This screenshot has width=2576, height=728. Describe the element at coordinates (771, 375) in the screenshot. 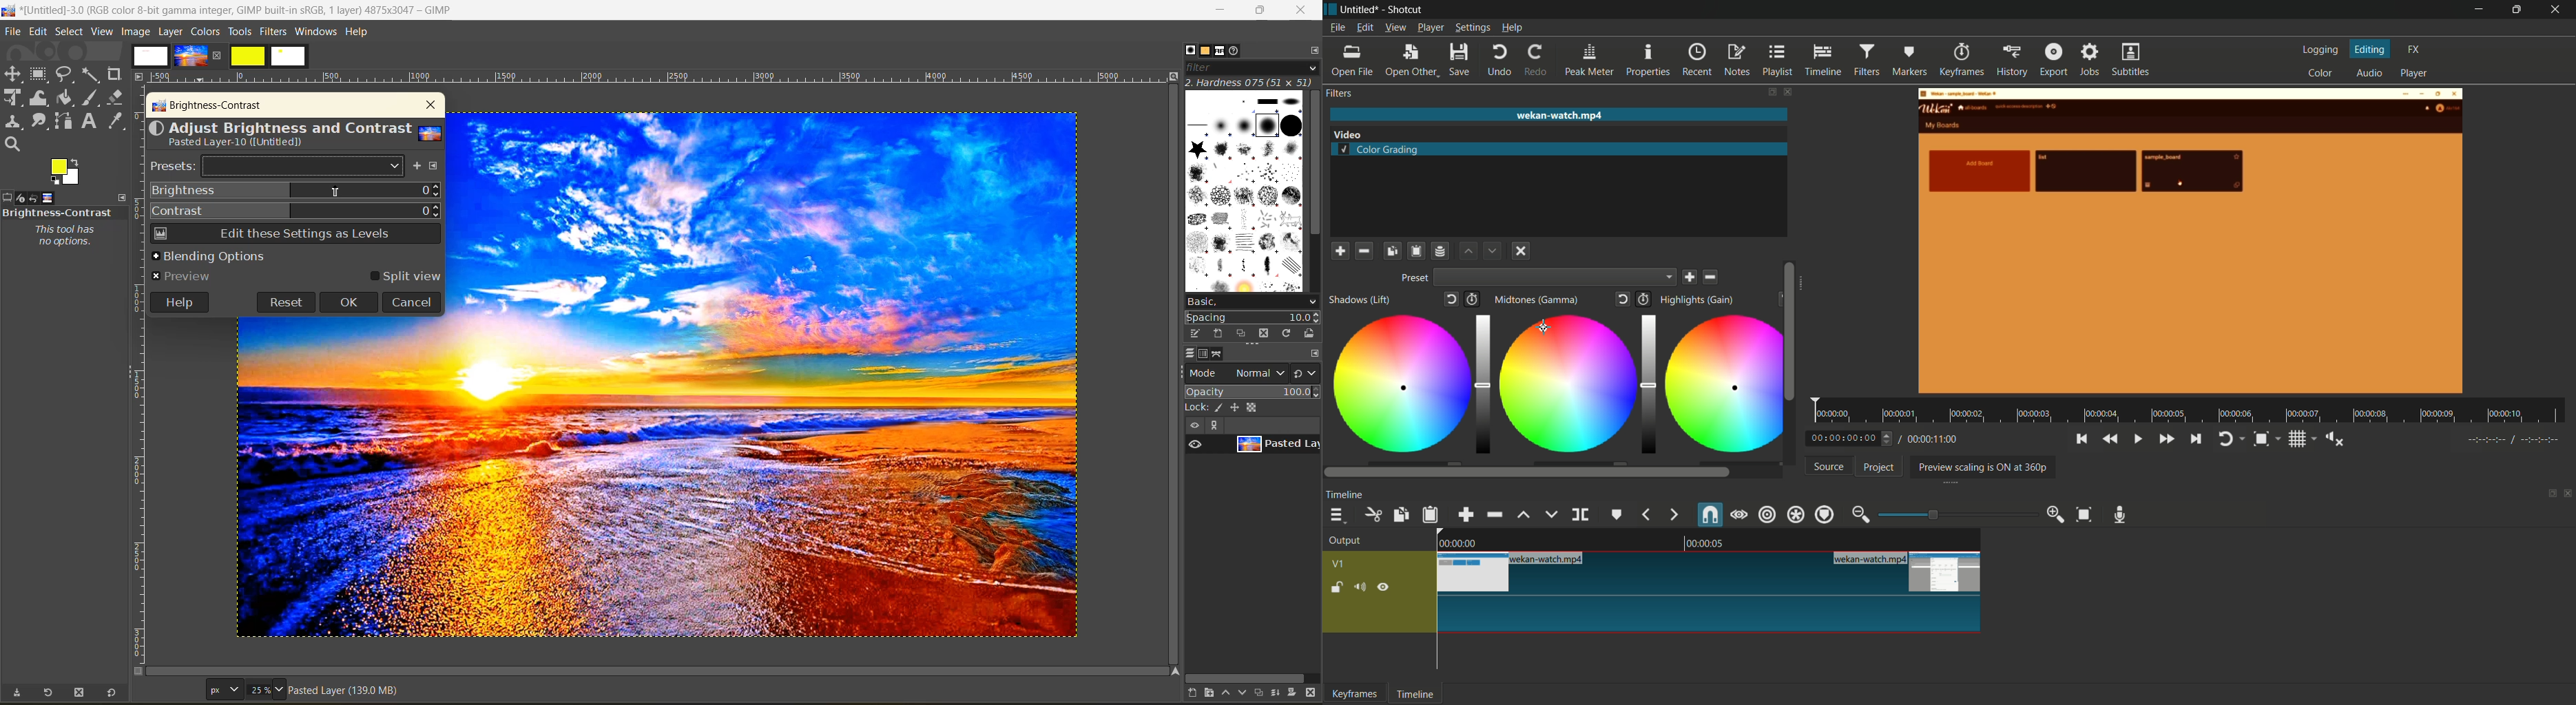

I see `image` at that location.